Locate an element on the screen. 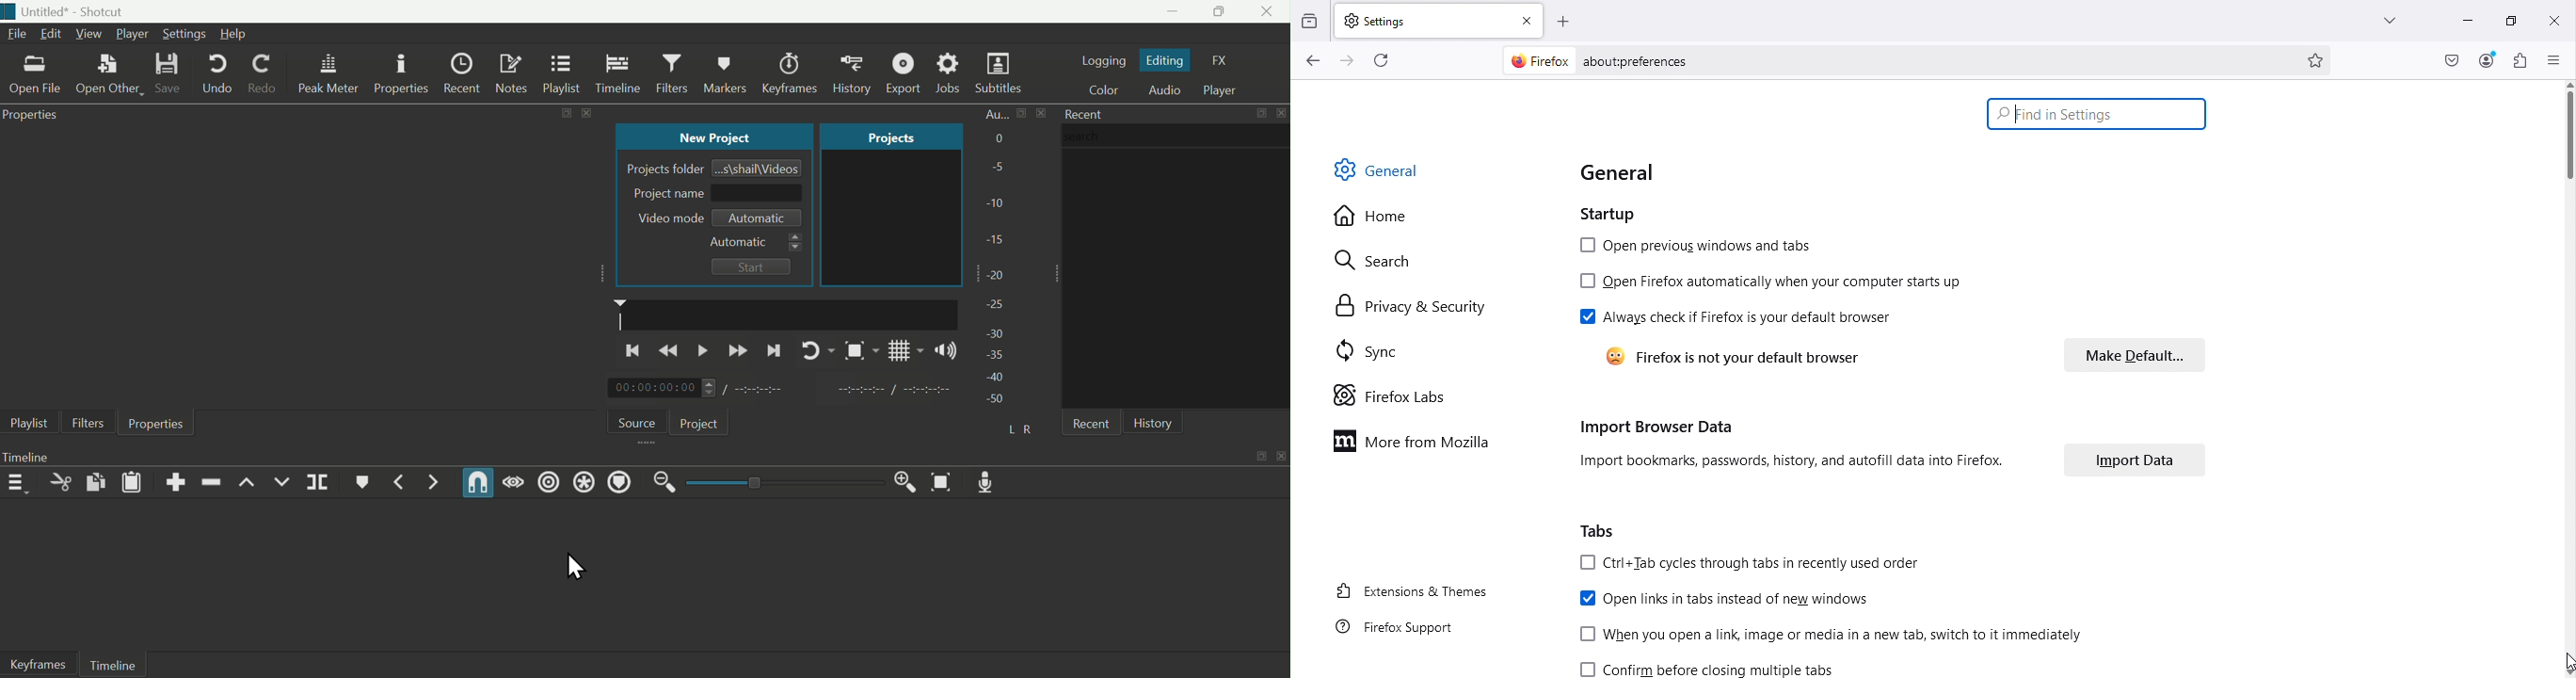 The height and width of the screenshot is (700, 2576). Open previous windows and tabs is located at coordinates (1697, 248).